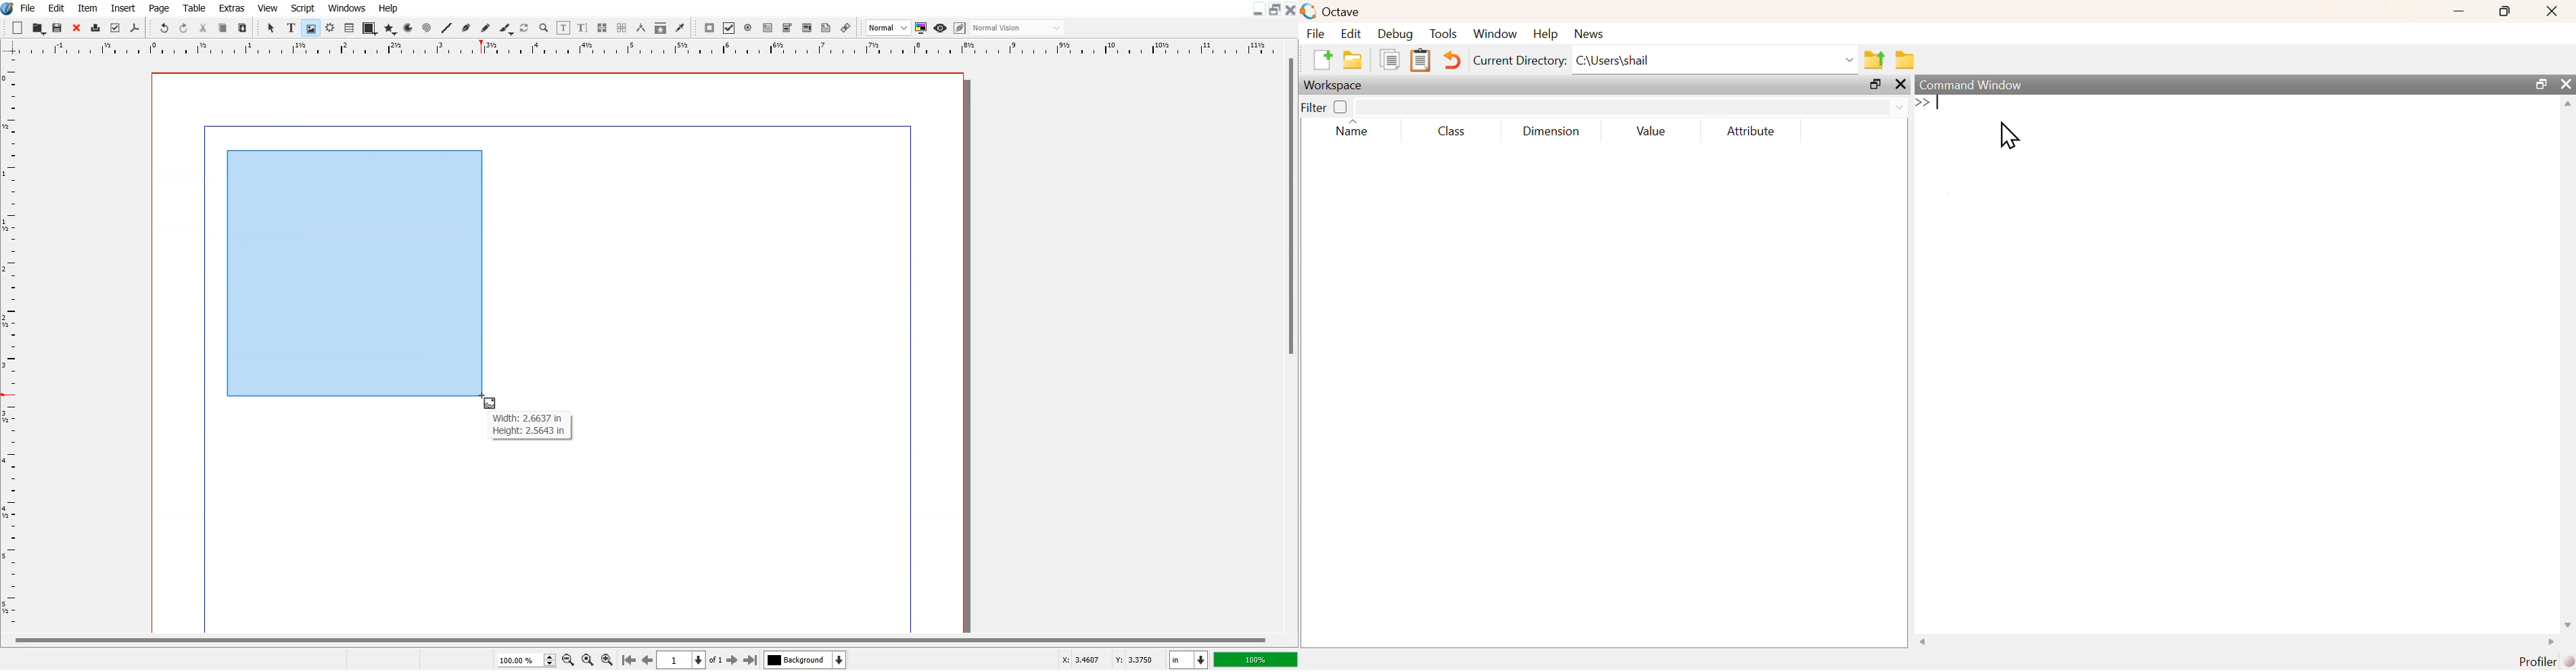 This screenshot has width=2576, height=672. What do you see at coordinates (409, 28) in the screenshot?
I see `Arc` at bounding box center [409, 28].